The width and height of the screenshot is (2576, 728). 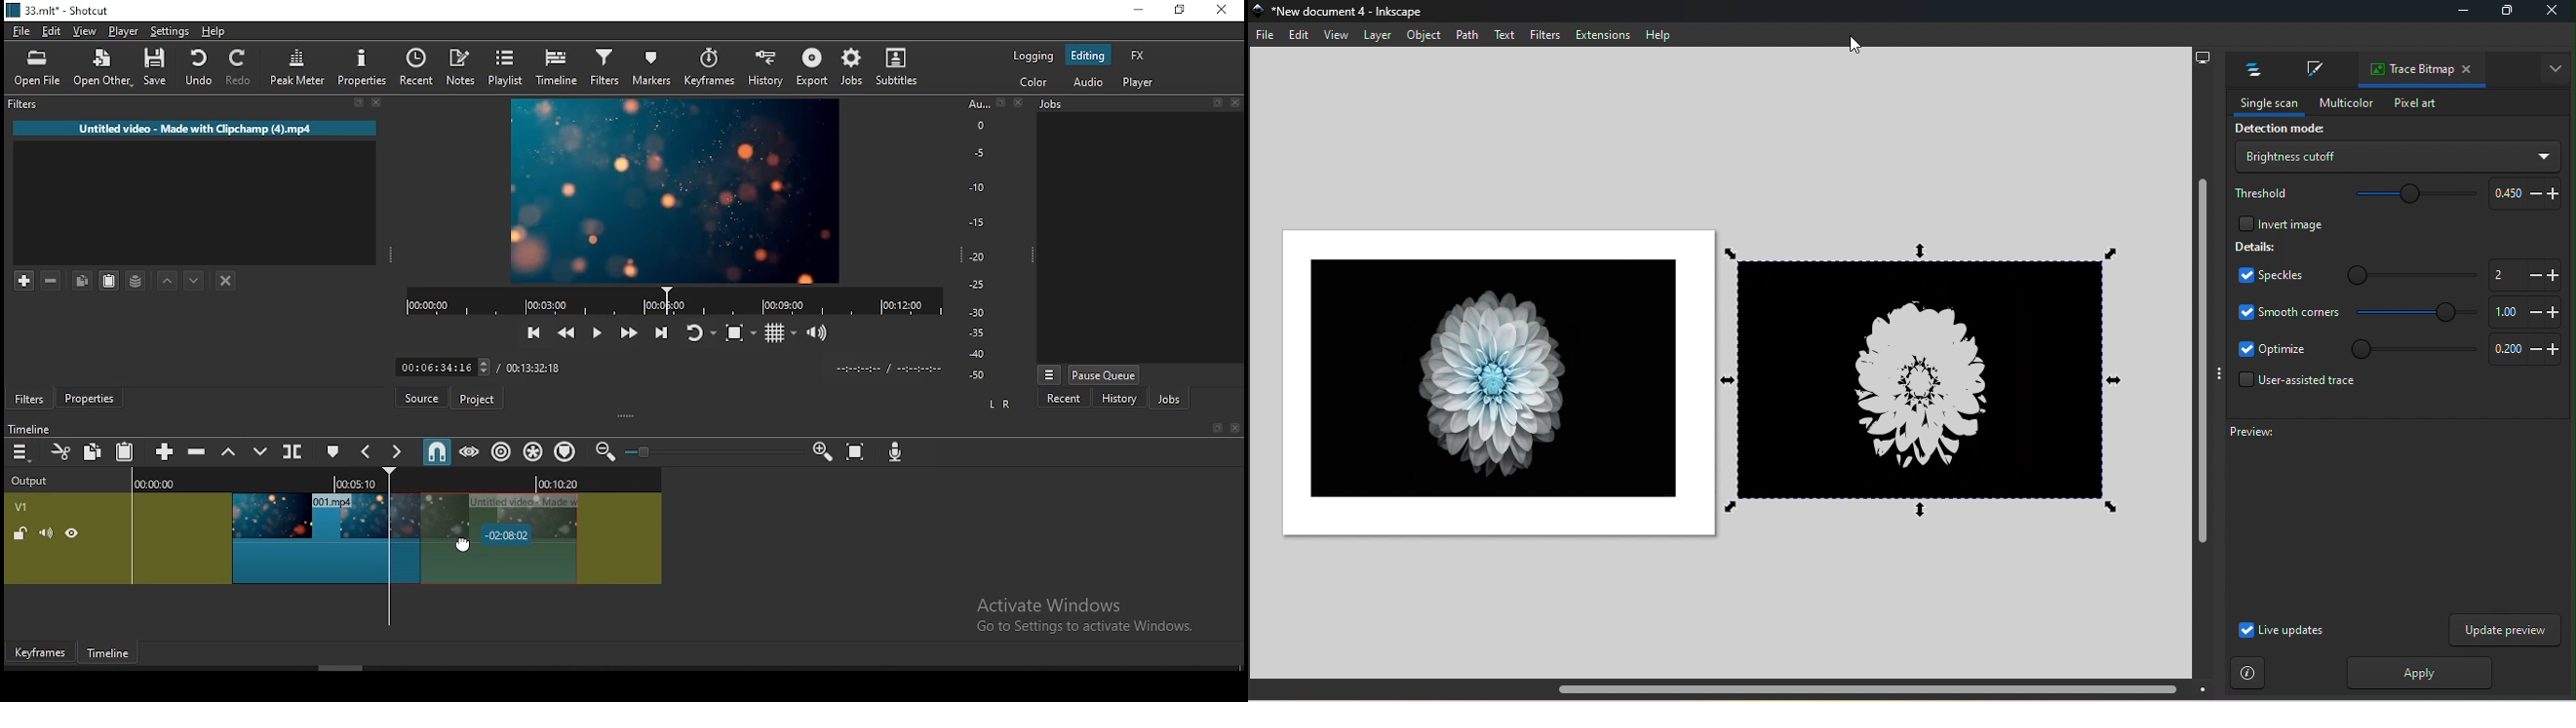 What do you see at coordinates (53, 33) in the screenshot?
I see `edit` at bounding box center [53, 33].